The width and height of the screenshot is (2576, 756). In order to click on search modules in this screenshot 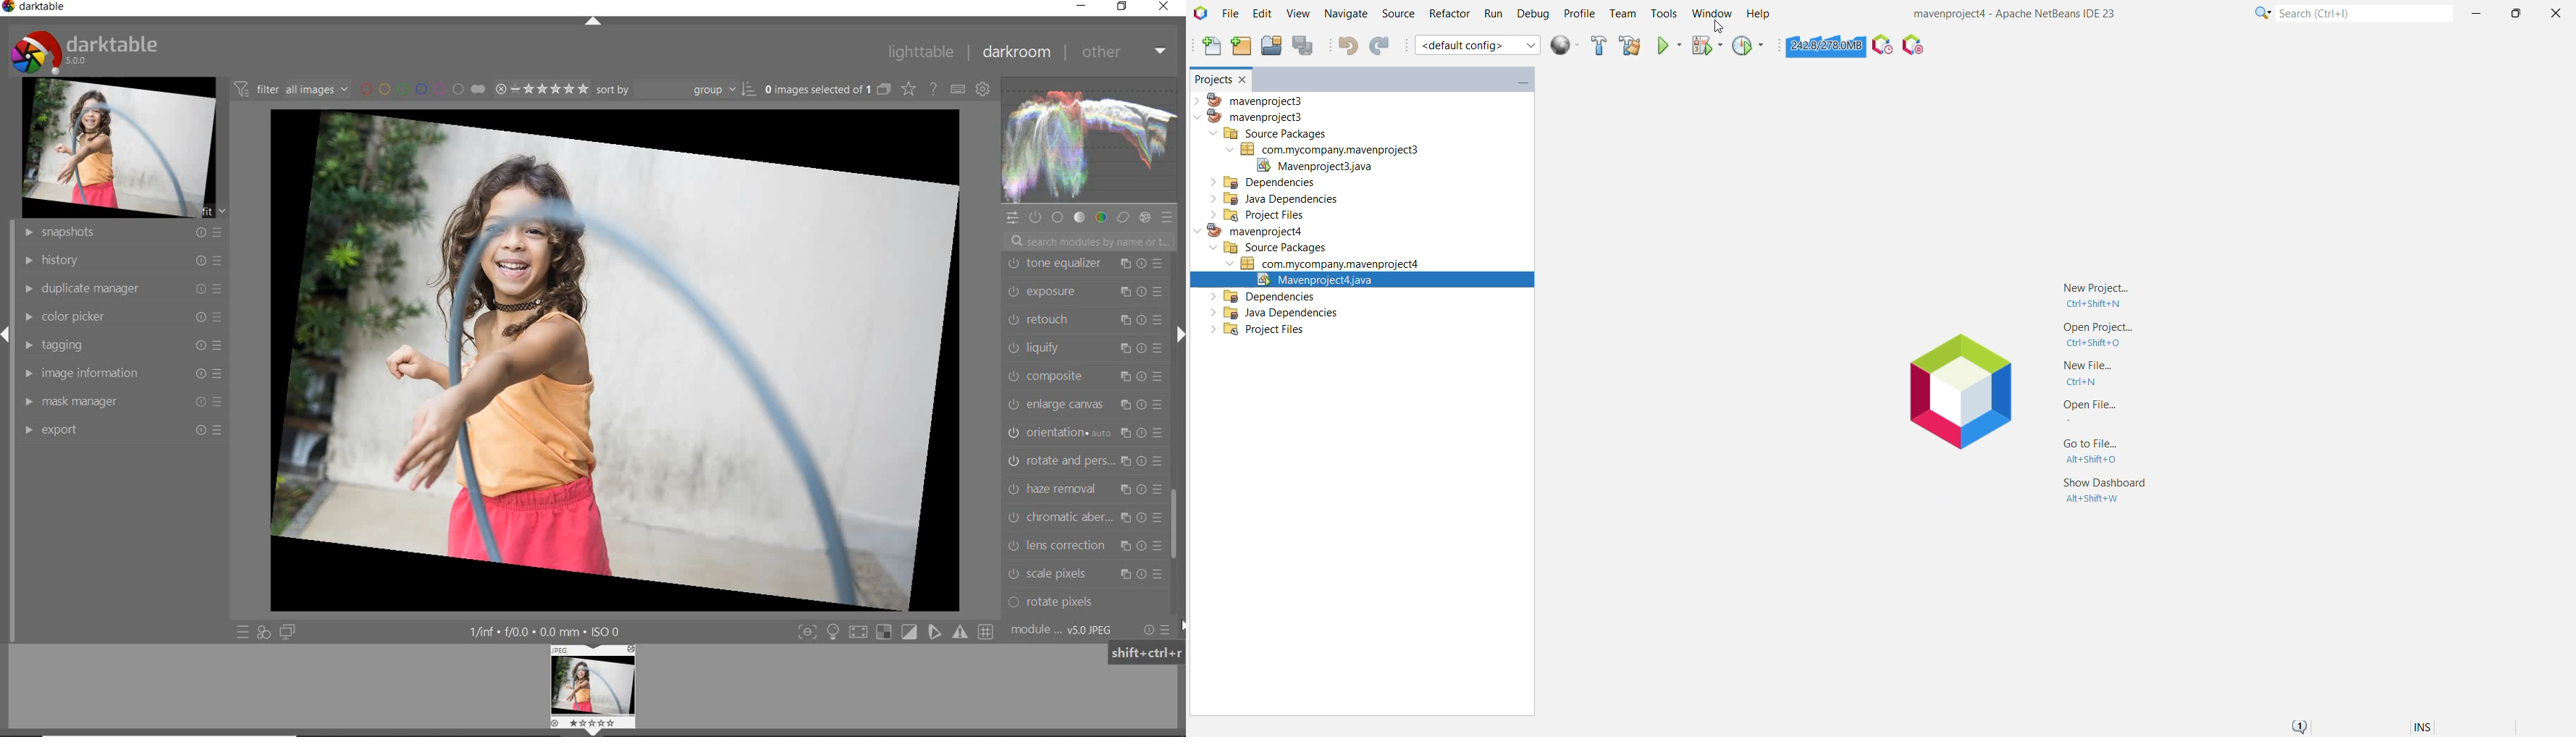, I will do `click(1084, 243)`.